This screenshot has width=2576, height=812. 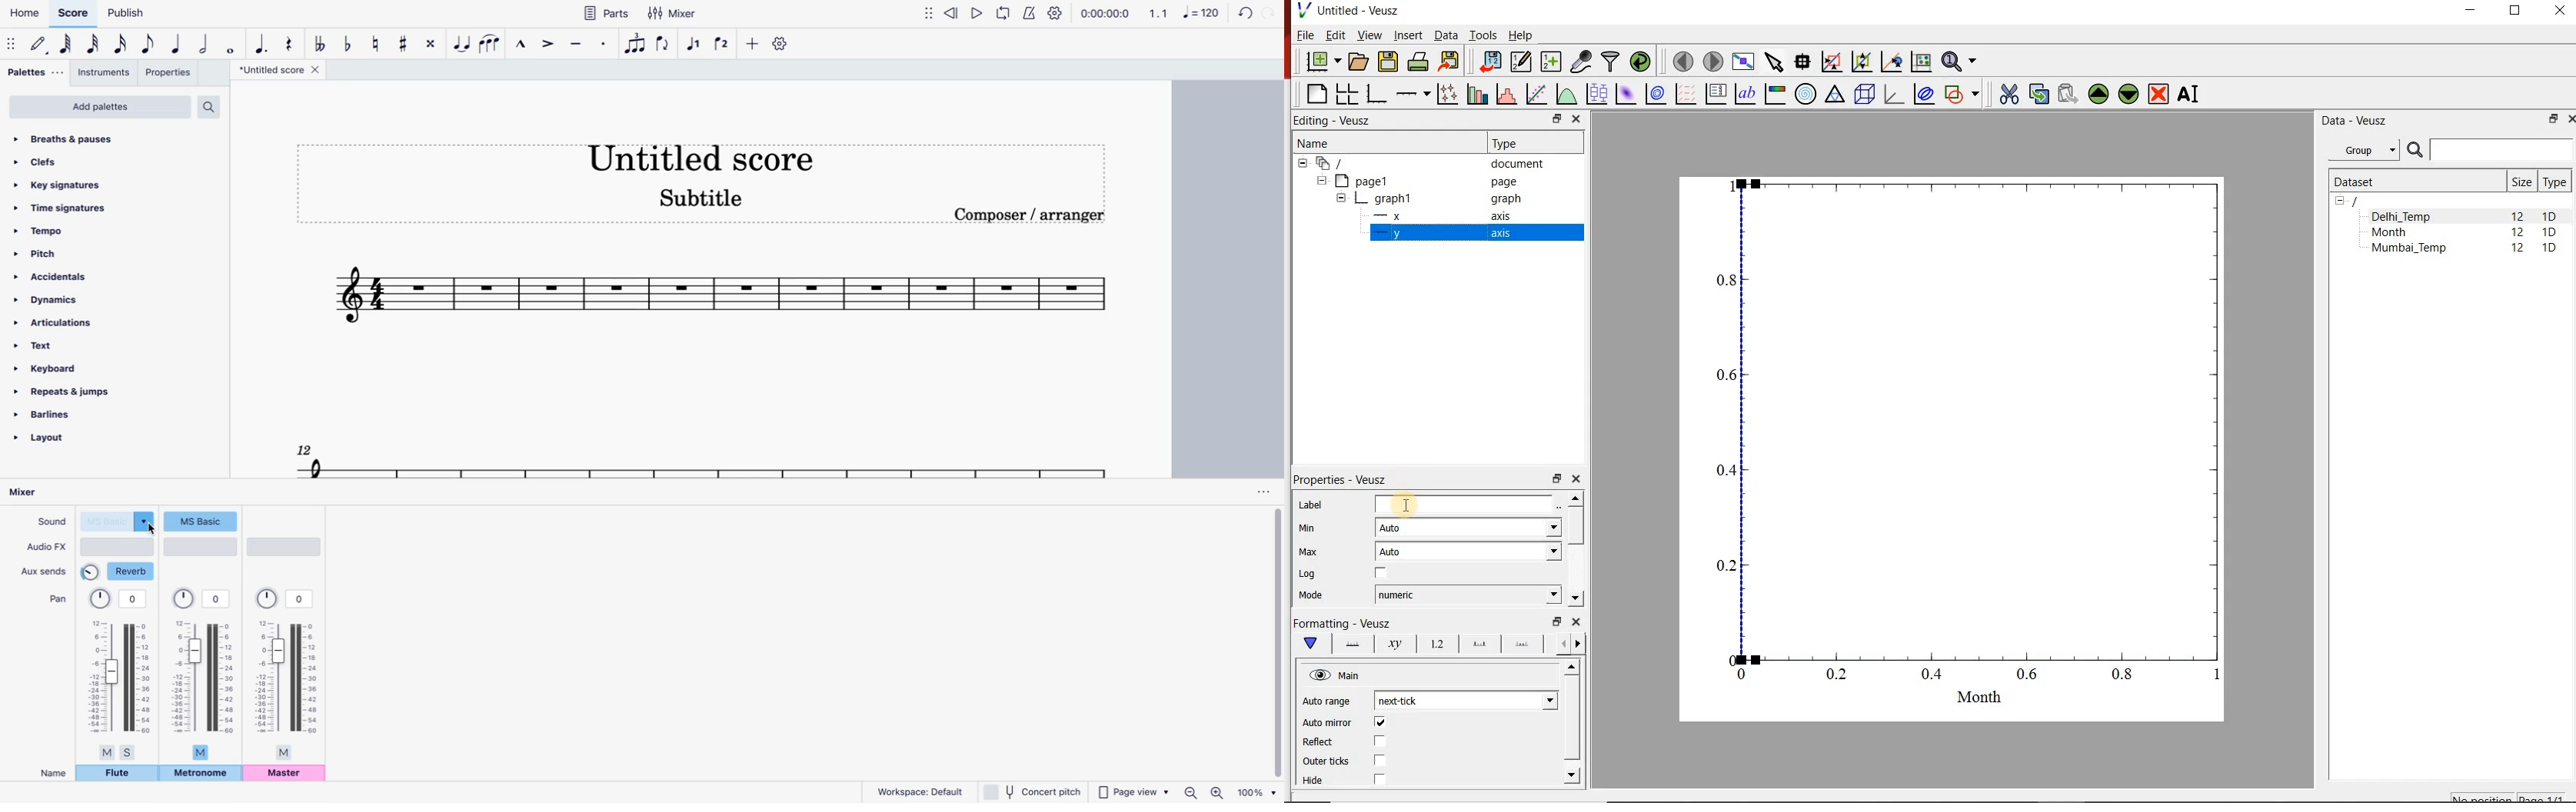 I want to click on plot a 2d dataset as an image, so click(x=1627, y=94).